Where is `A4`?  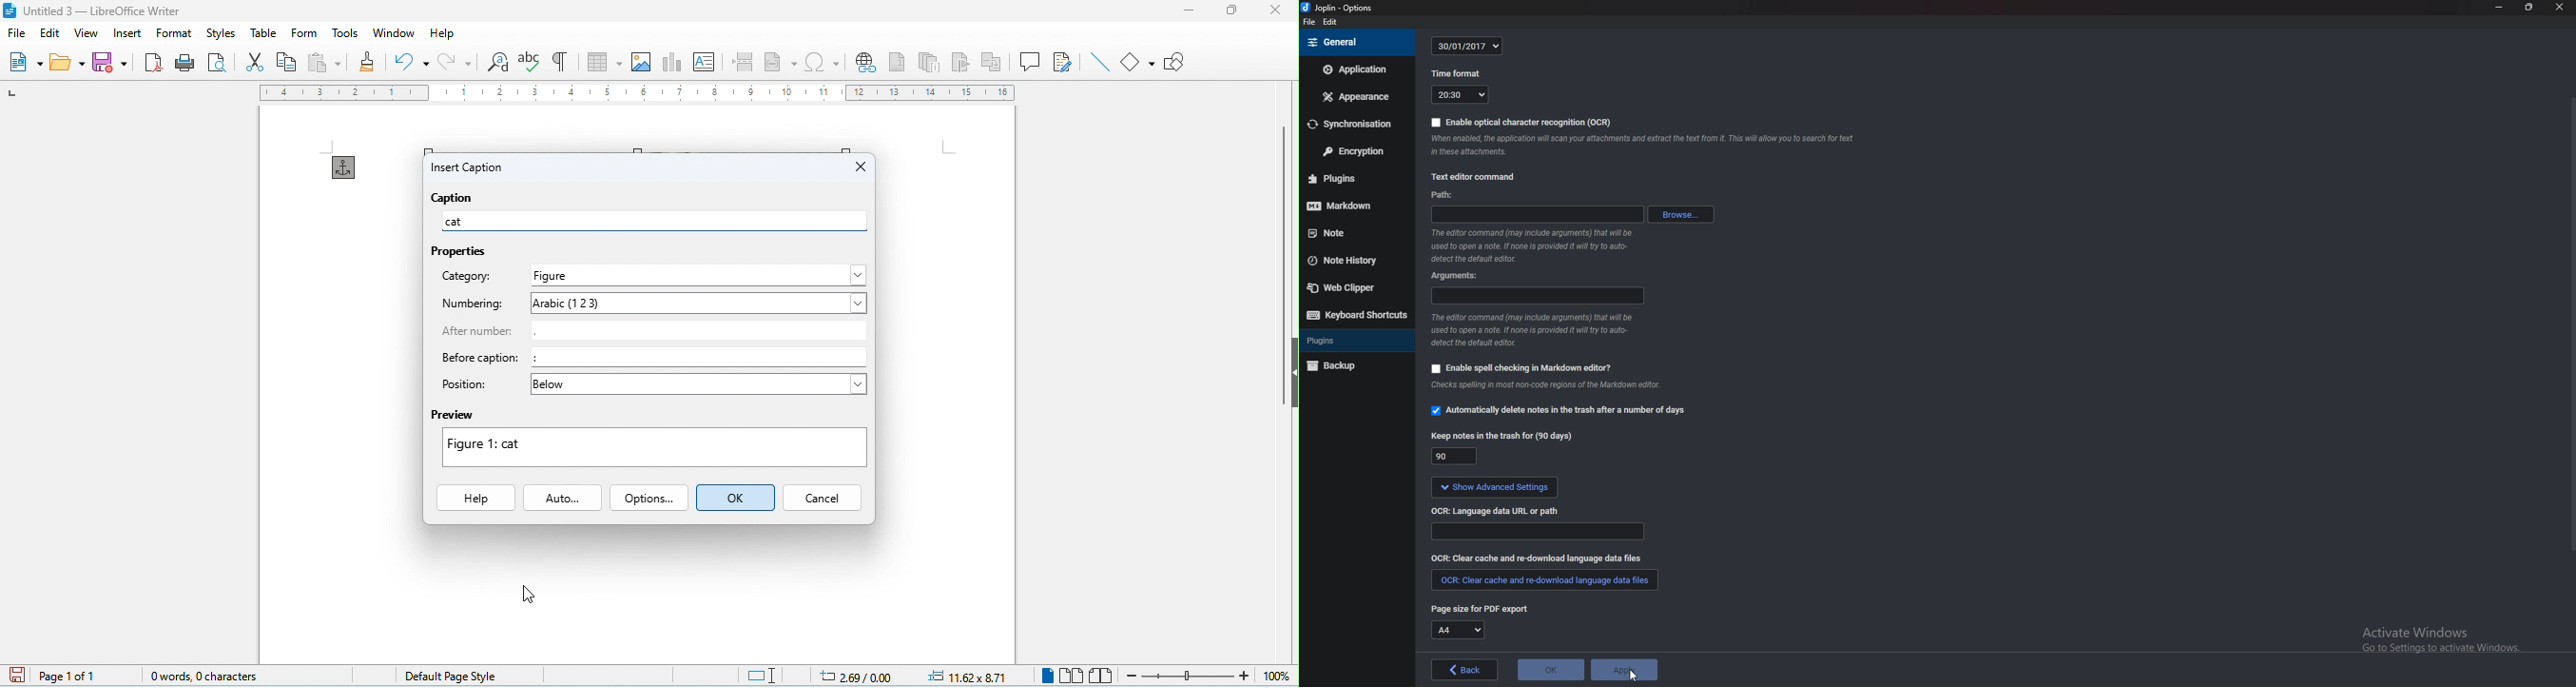 A4 is located at coordinates (1457, 630).